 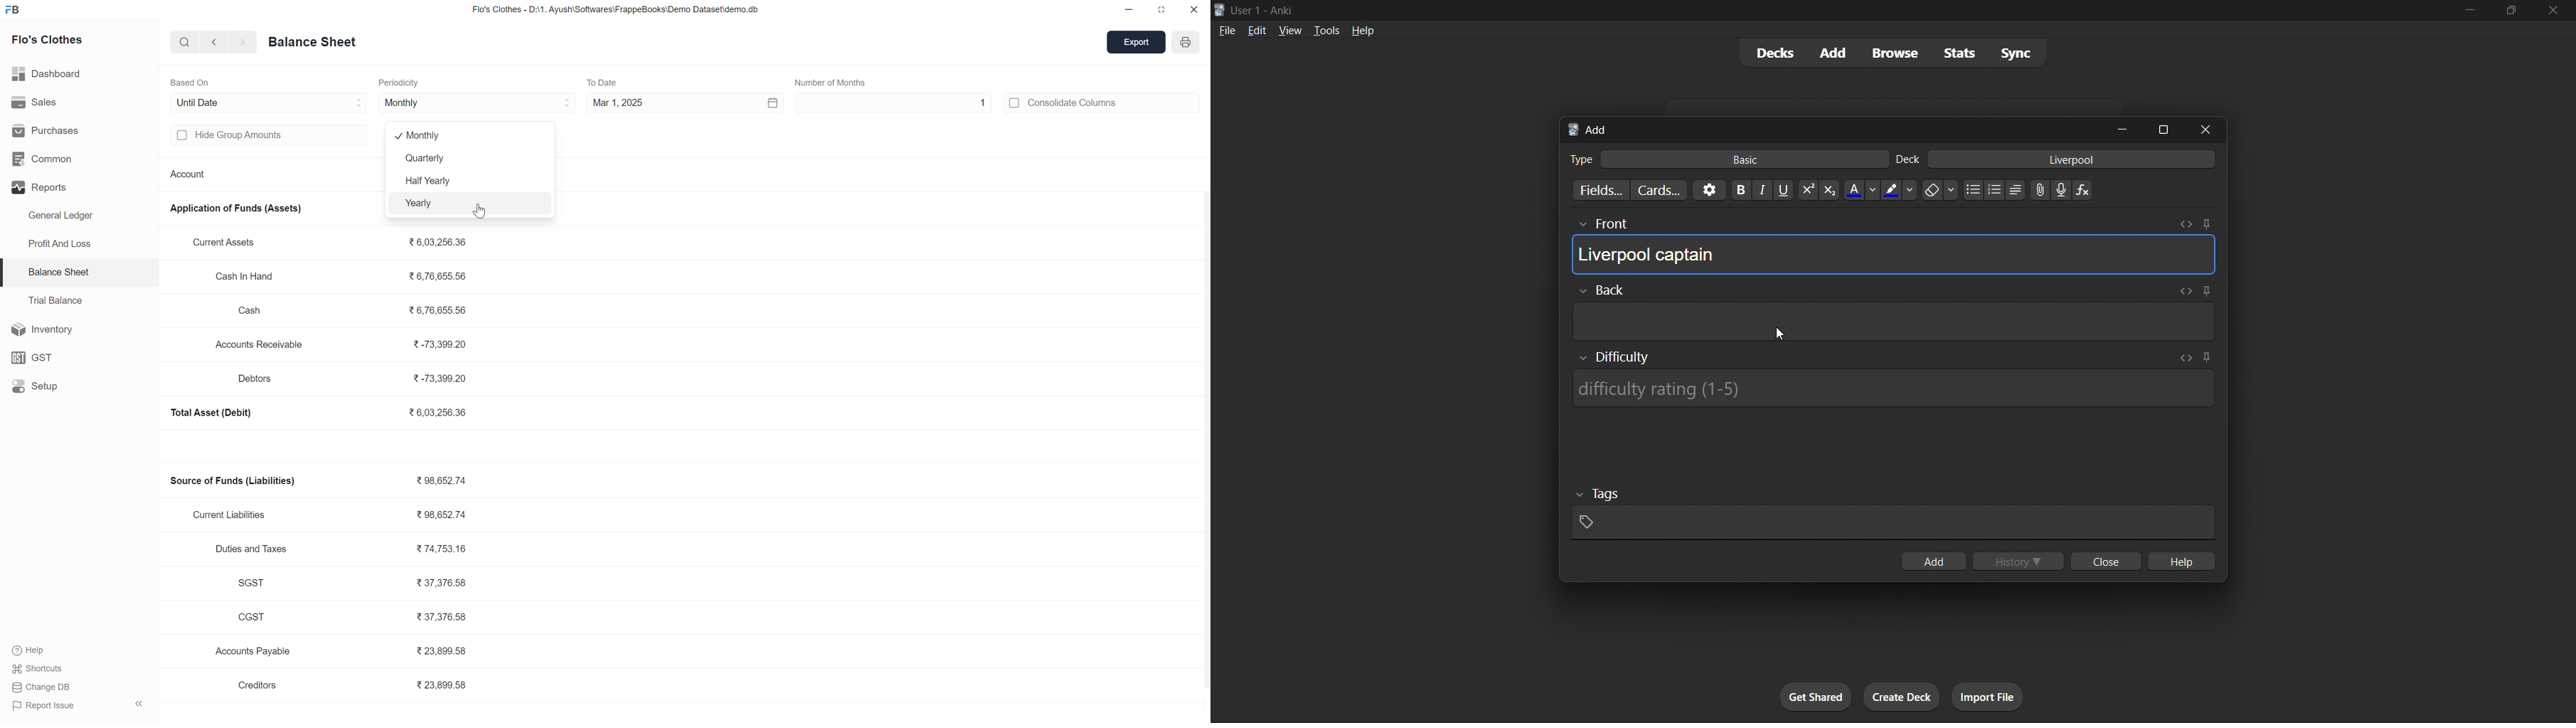 I want to click on SGST, so click(x=254, y=583).